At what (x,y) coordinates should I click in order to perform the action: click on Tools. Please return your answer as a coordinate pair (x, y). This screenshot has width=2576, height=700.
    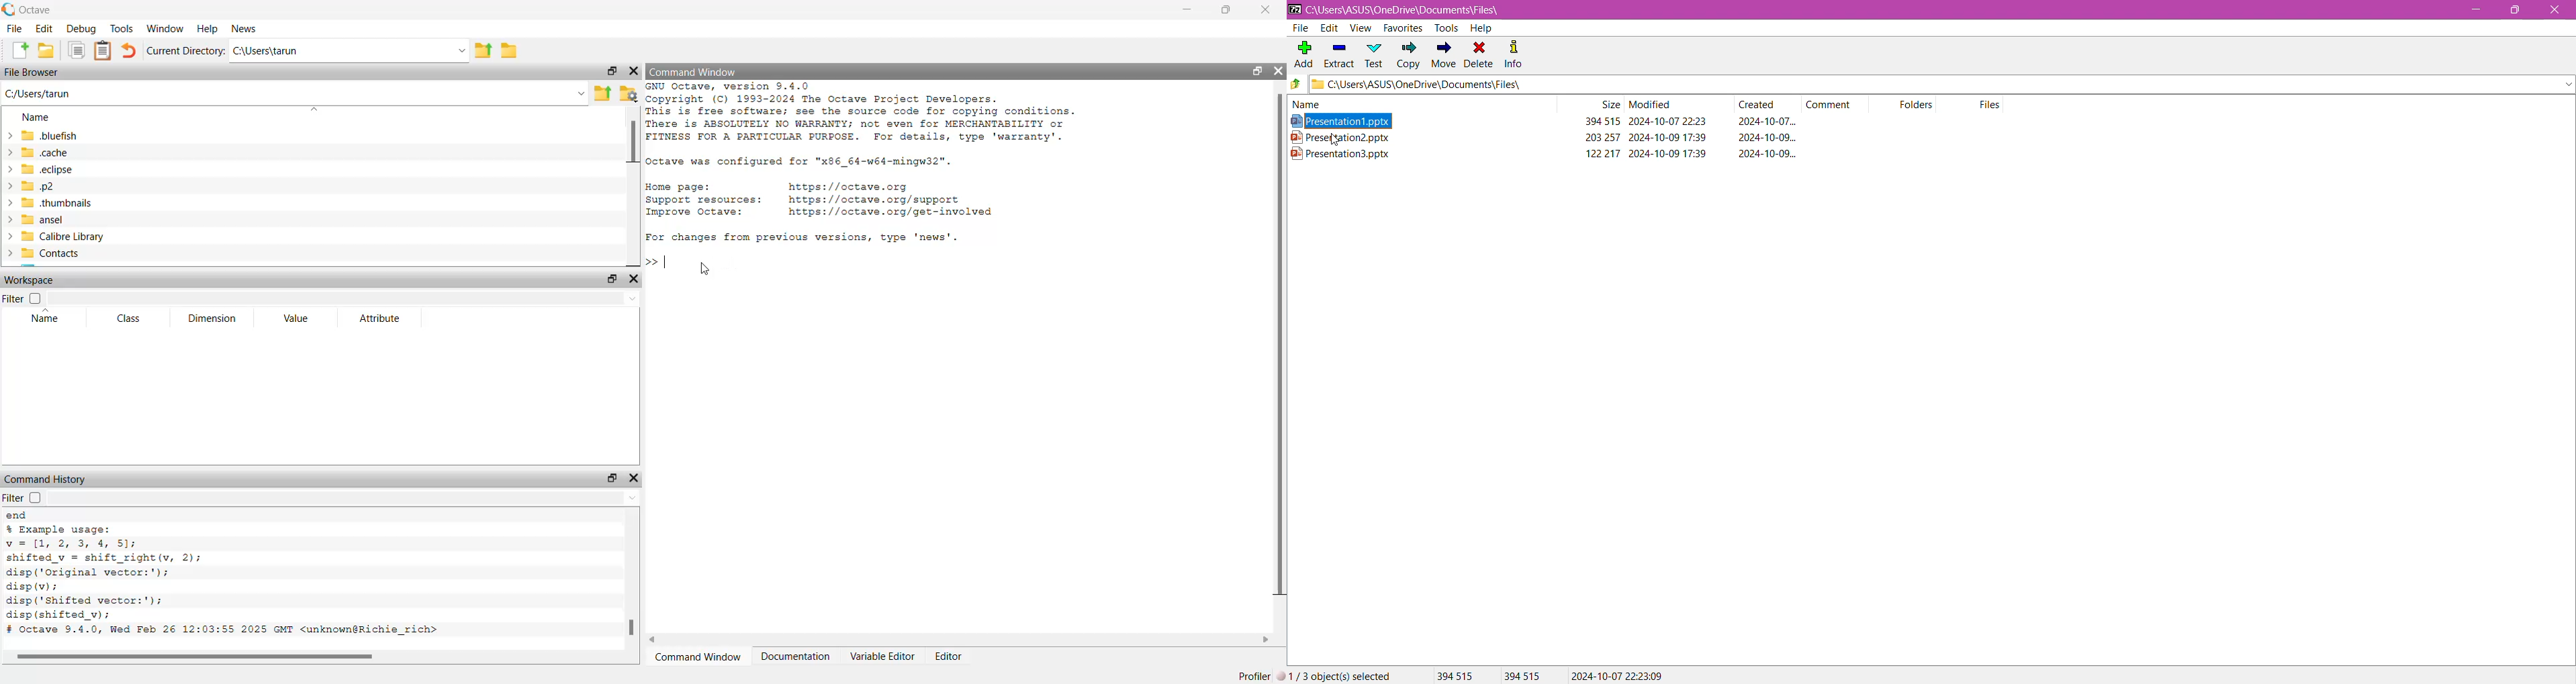
    Looking at the image, I should click on (1444, 28).